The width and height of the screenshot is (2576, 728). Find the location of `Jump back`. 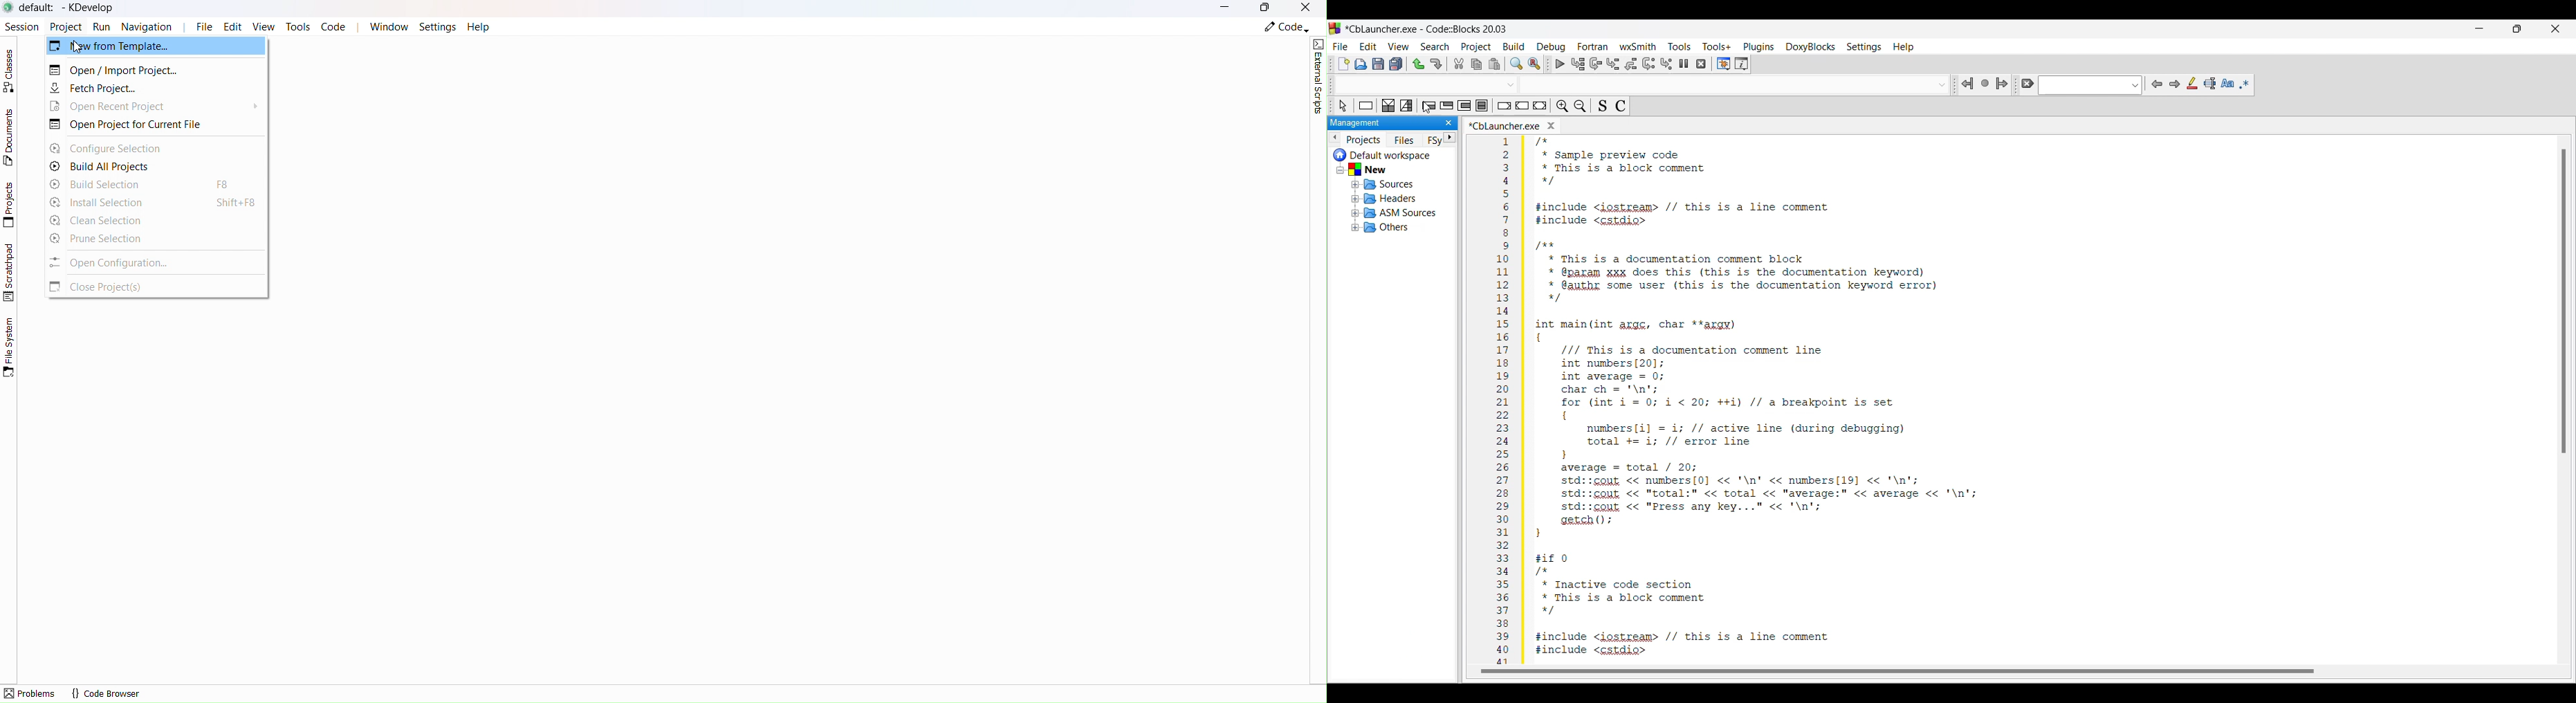

Jump back is located at coordinates (1968, 84).